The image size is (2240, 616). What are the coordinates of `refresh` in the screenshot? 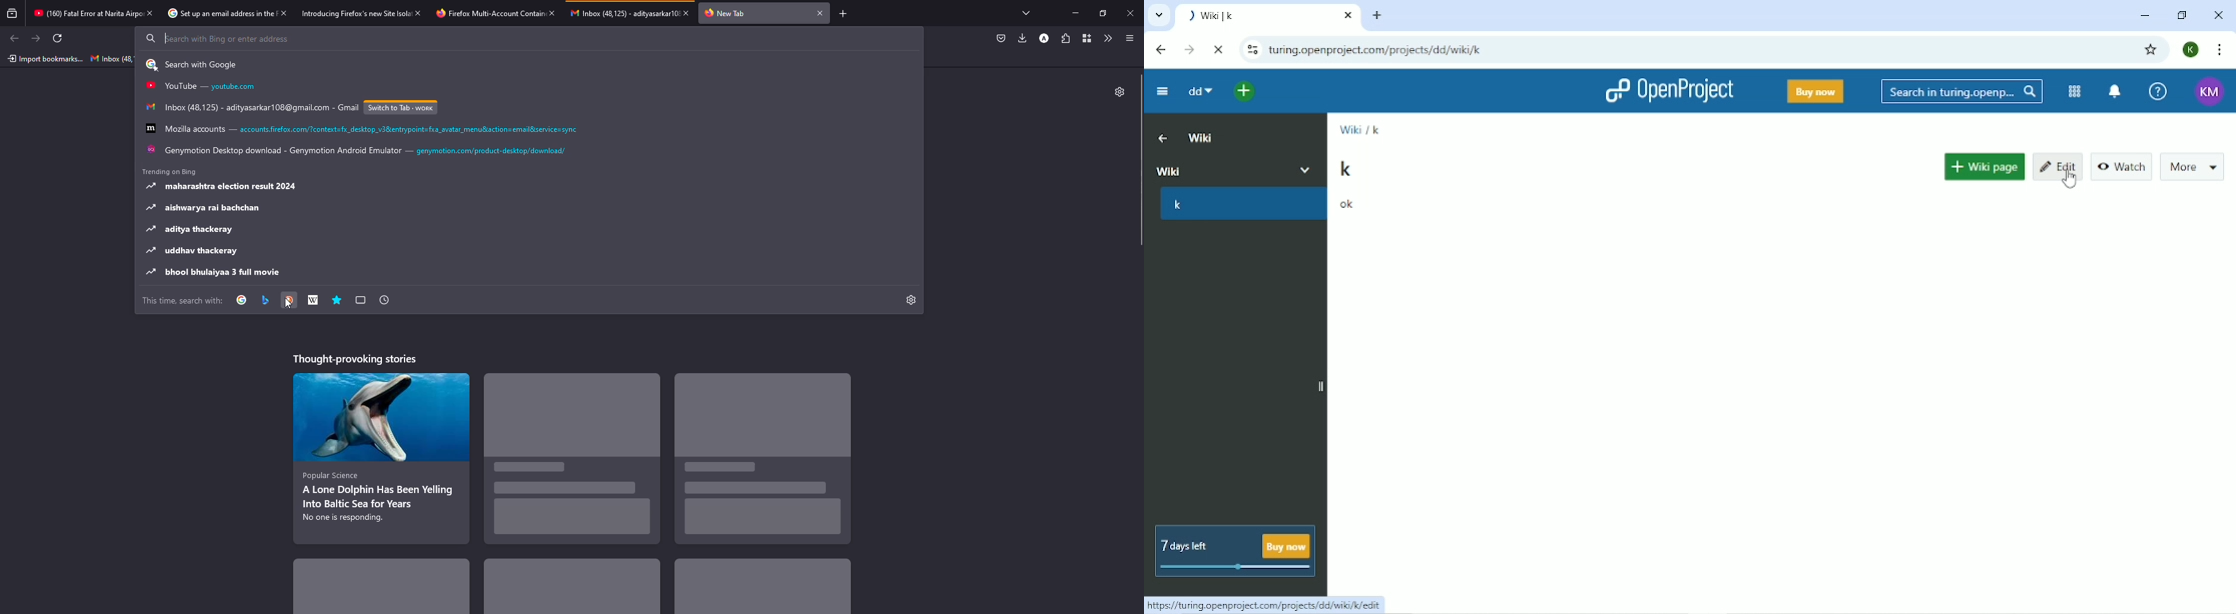 It's located at (56, 38).